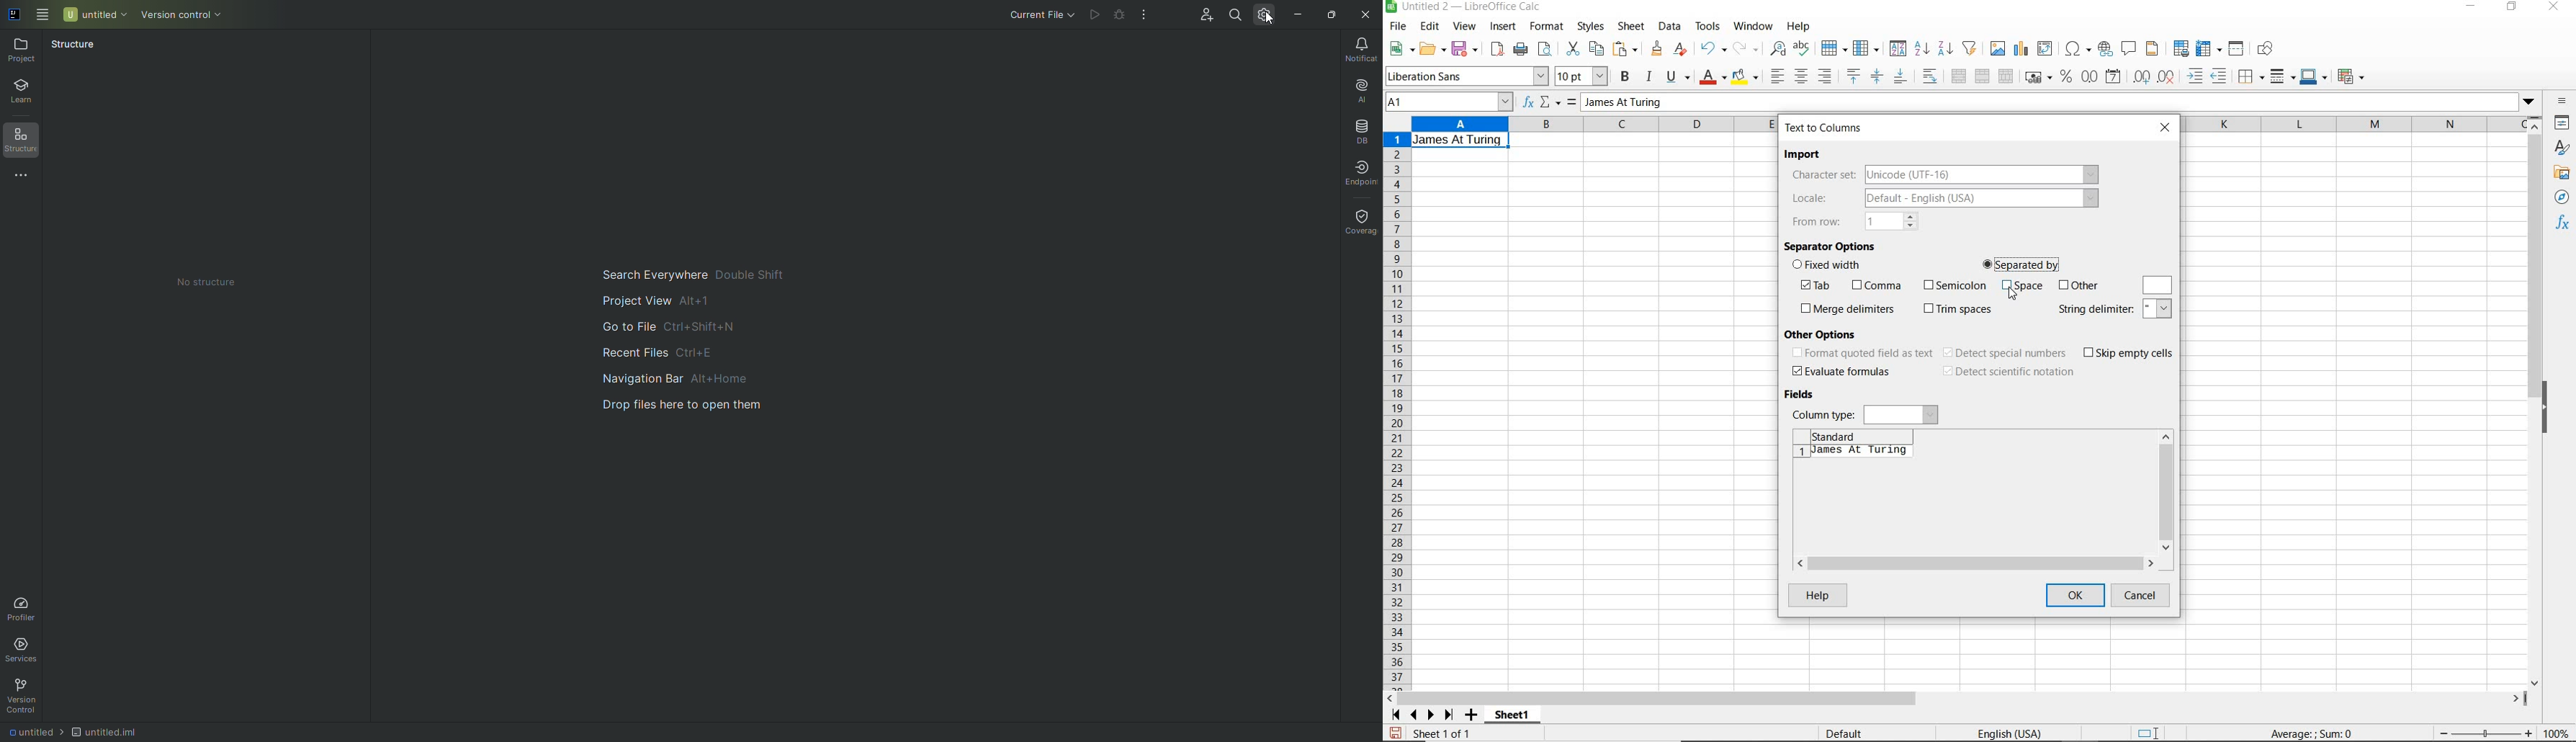  Describe the element at coordinates (2562, 102) in the screenshot. I see `sidebar settings` at that location.